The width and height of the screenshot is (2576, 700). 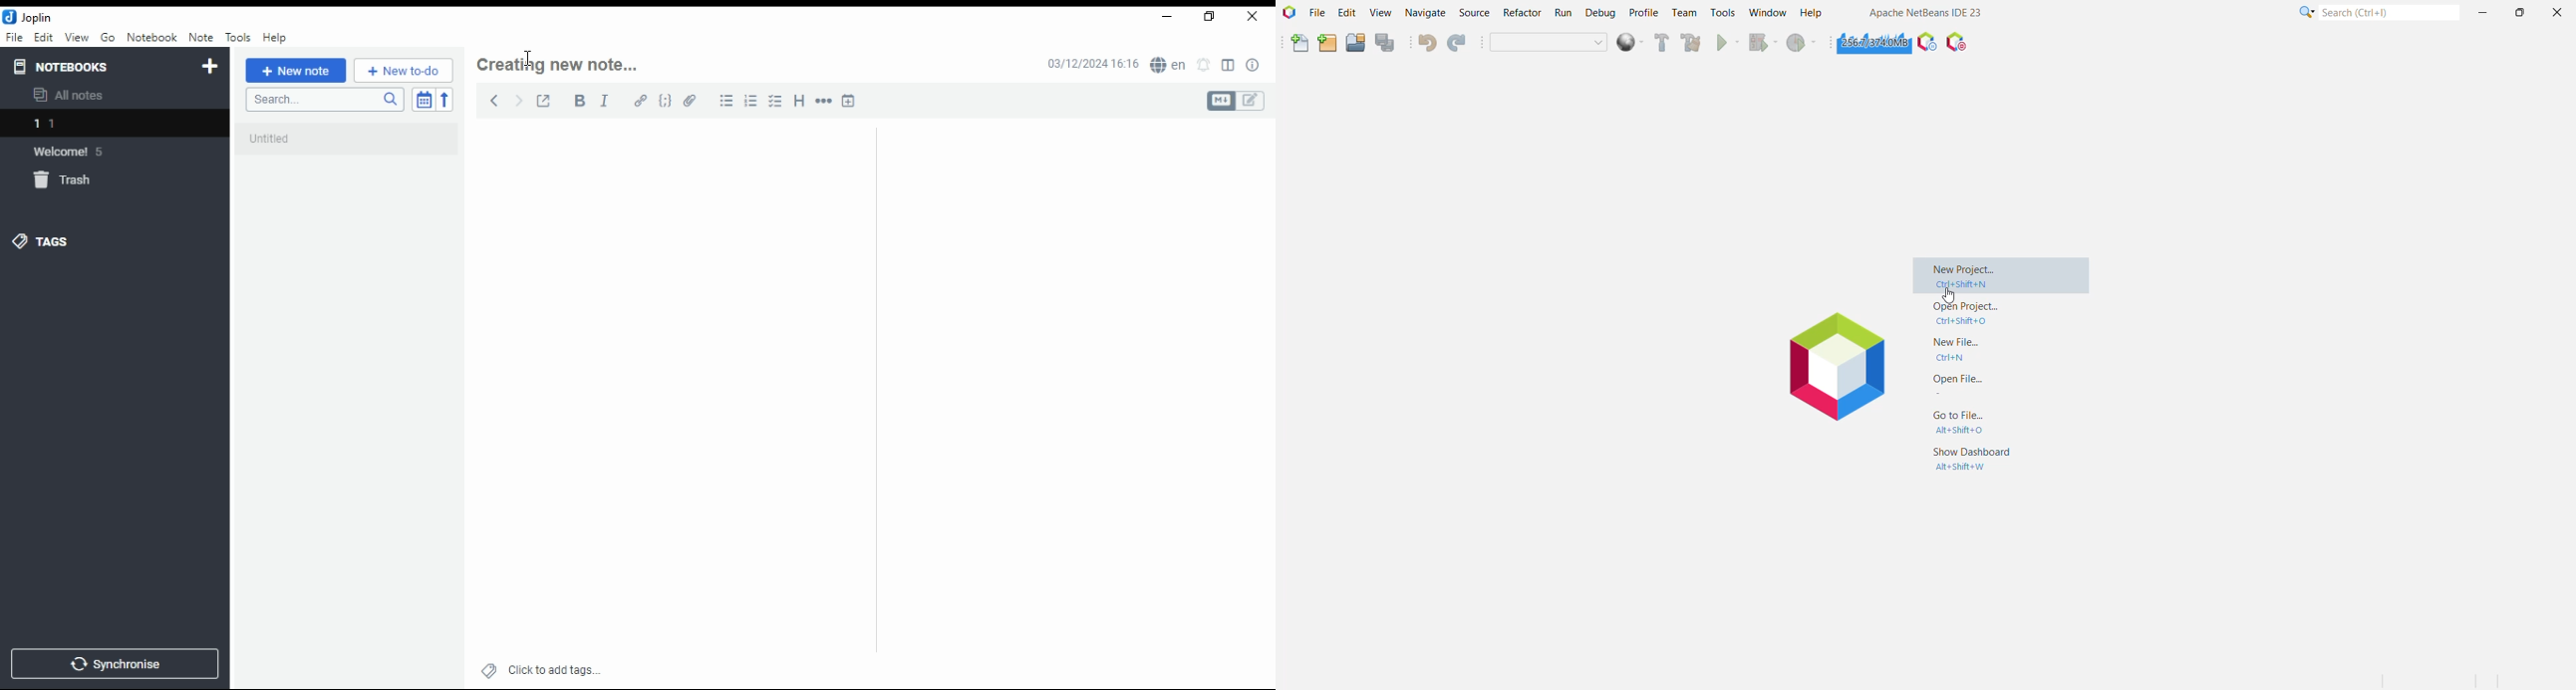 I want to click on back, so click(x=494, y=100).